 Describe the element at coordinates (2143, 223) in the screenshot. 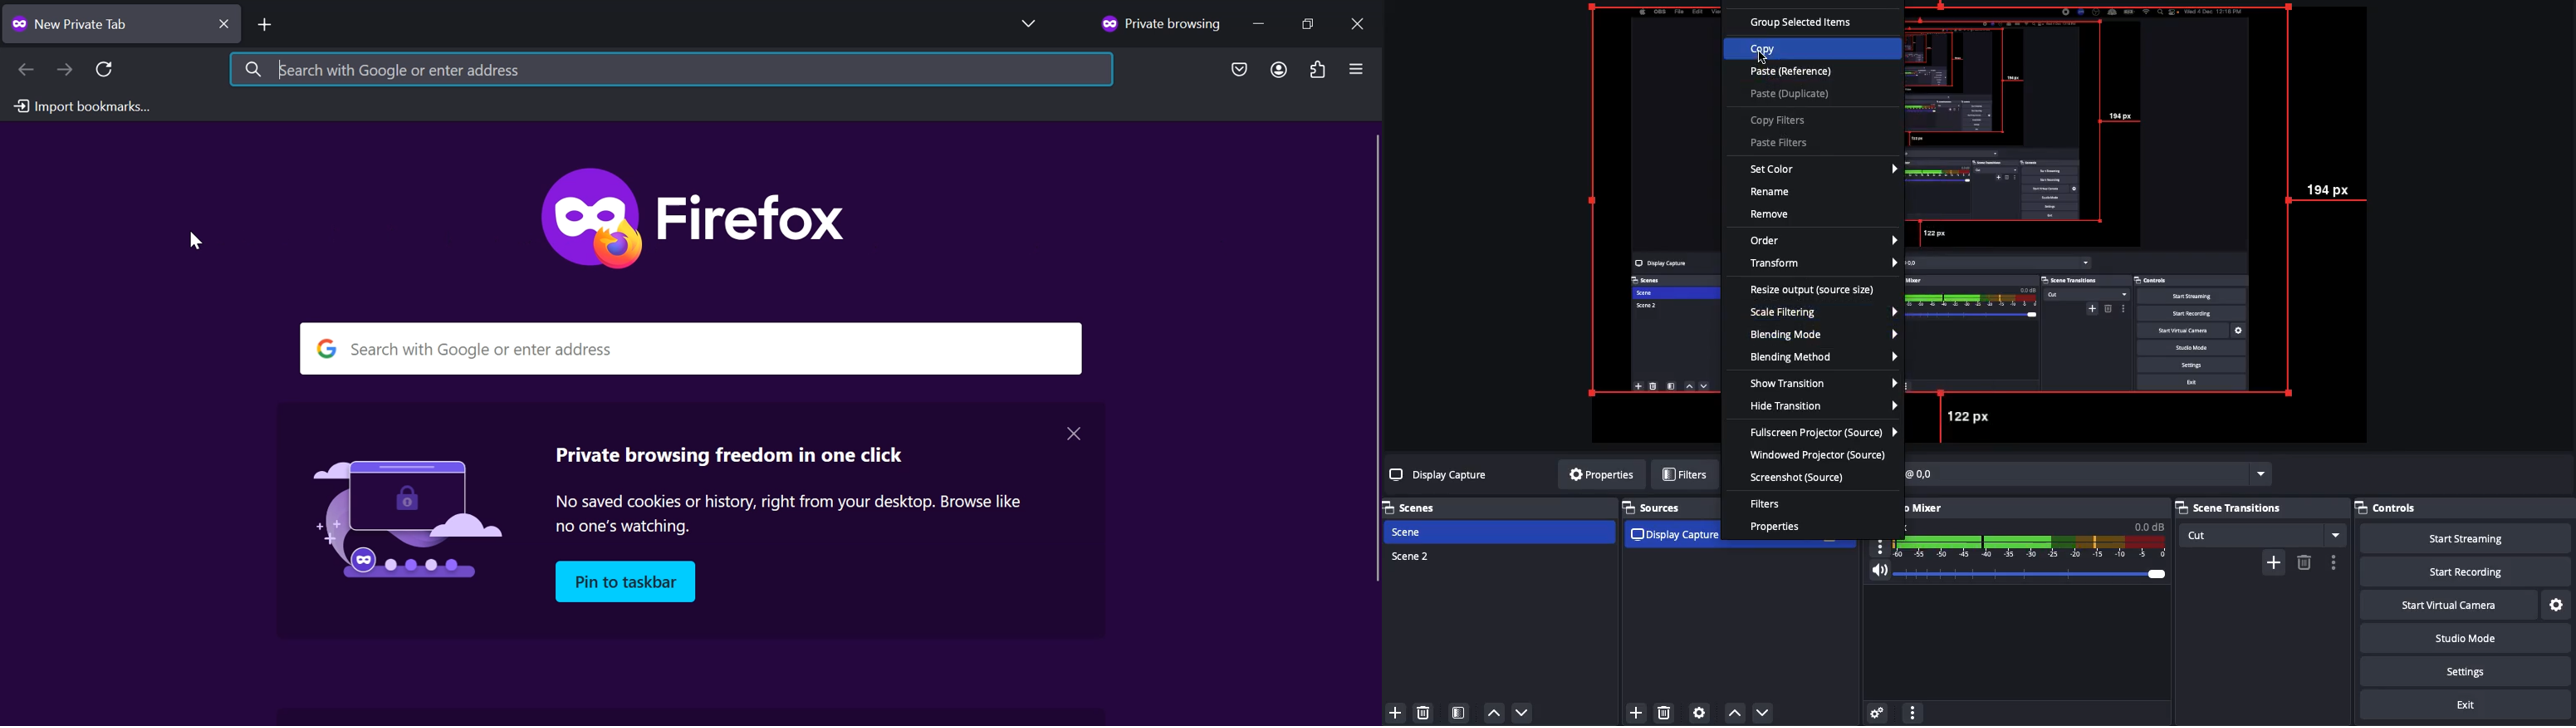

I see `Screen` at that location.